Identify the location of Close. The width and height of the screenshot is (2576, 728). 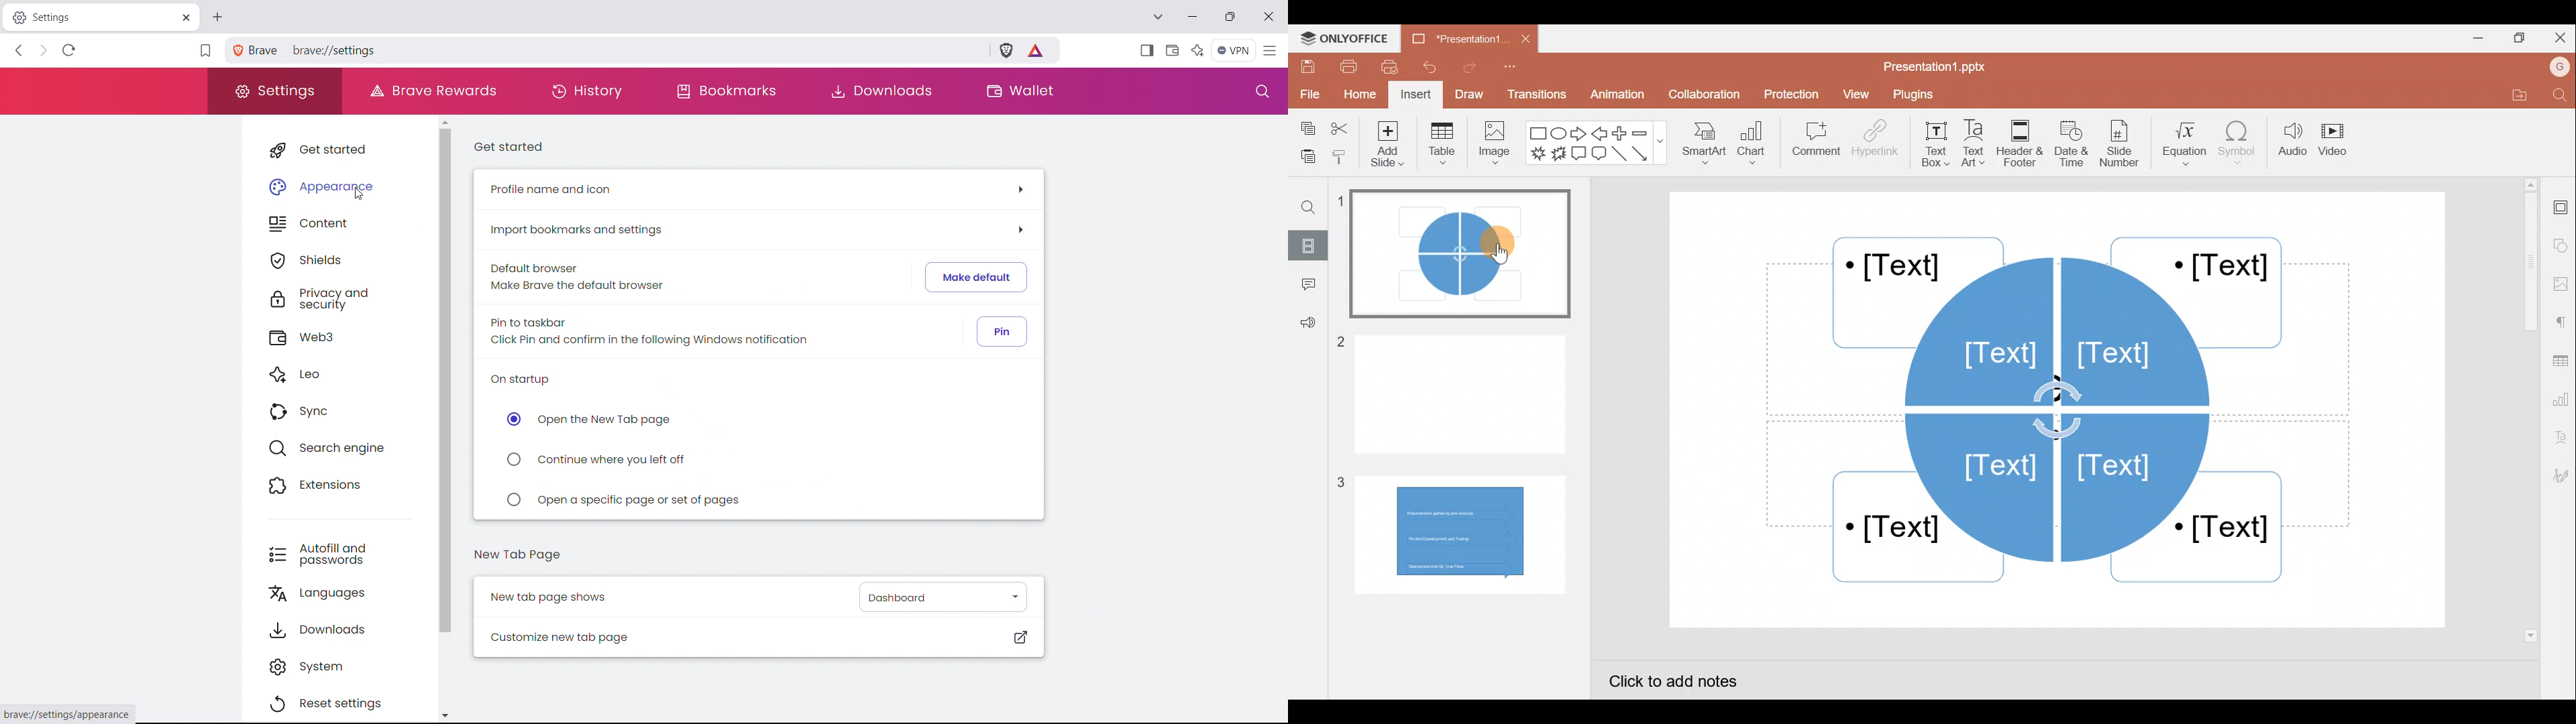
(2561, 36).